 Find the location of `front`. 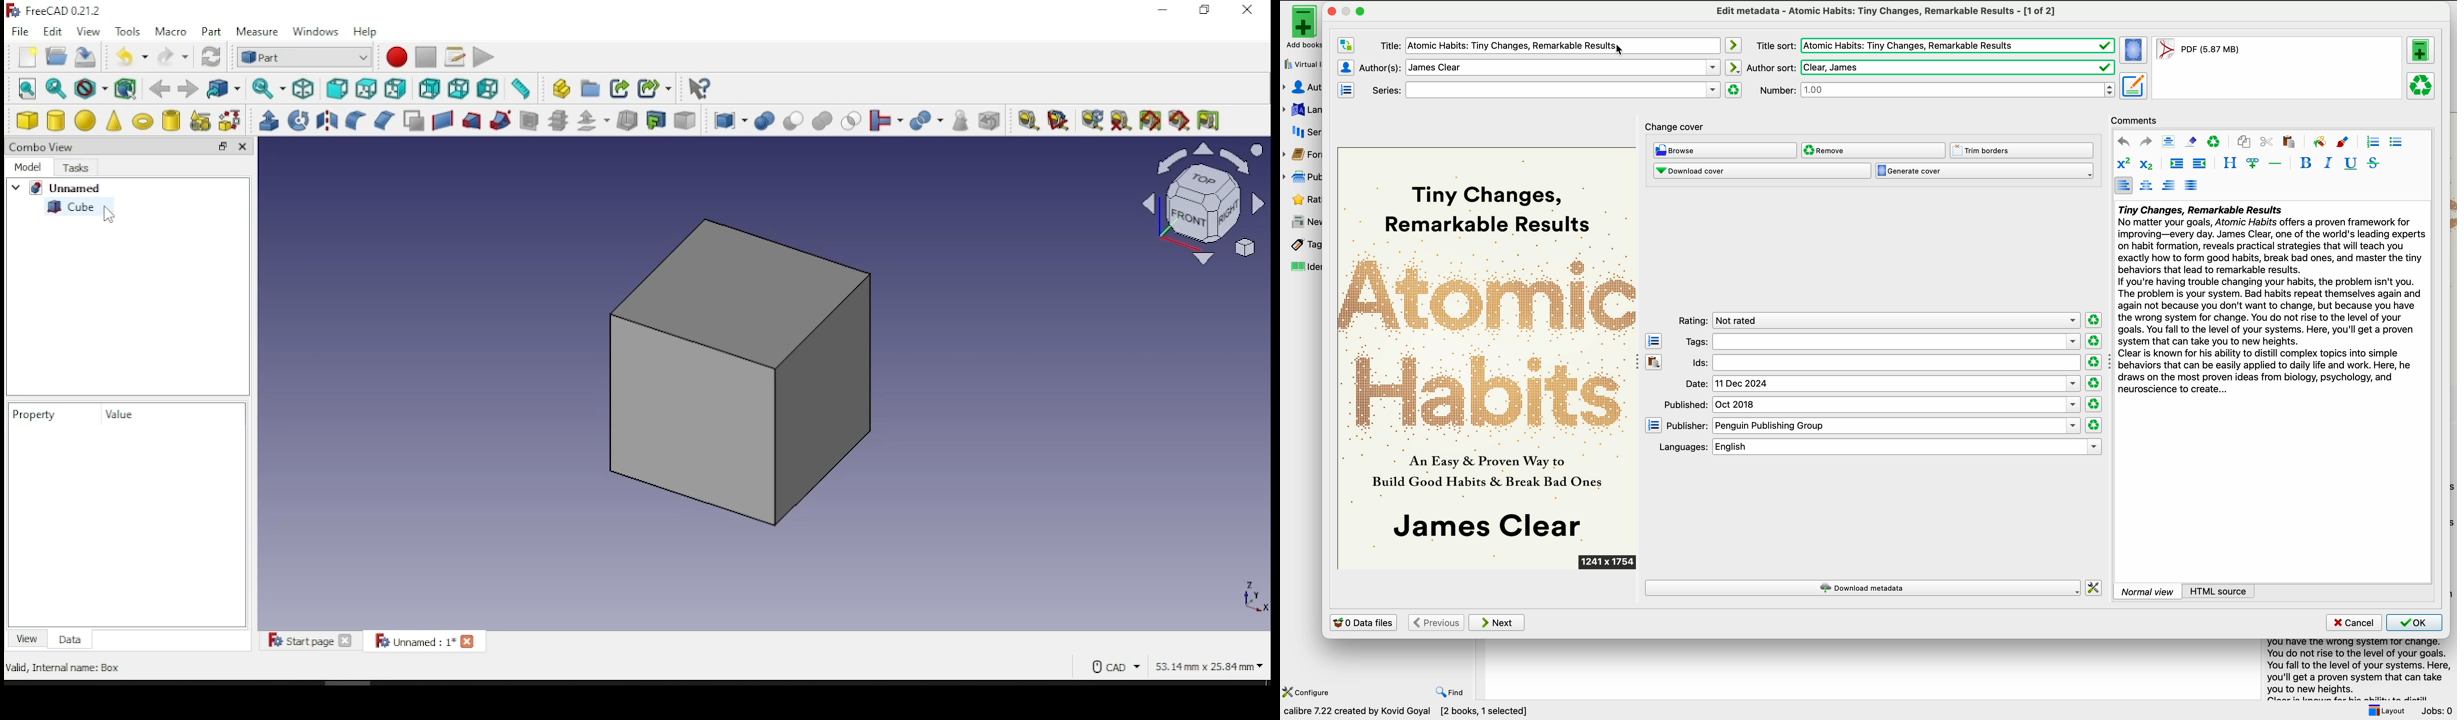

front is located at coordinates (337, 91).